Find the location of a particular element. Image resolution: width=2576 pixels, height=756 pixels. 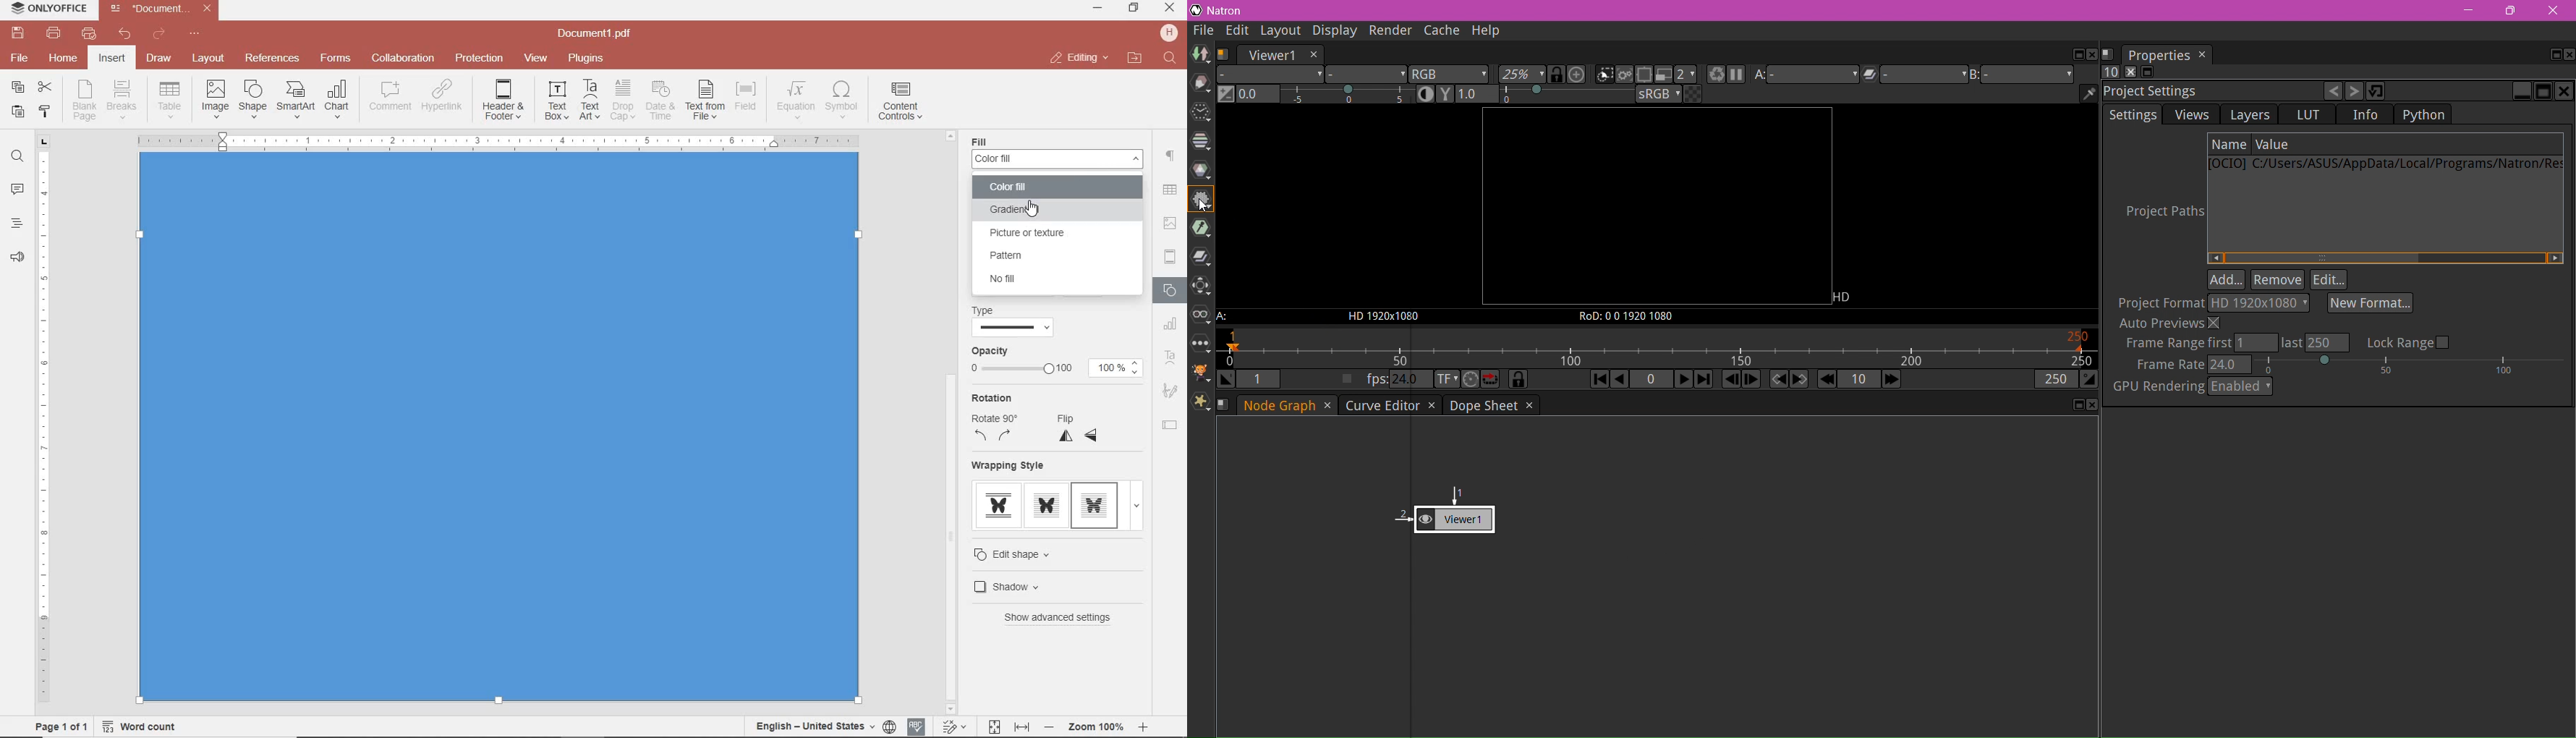

spell checking is located at coordinates (917, 727).